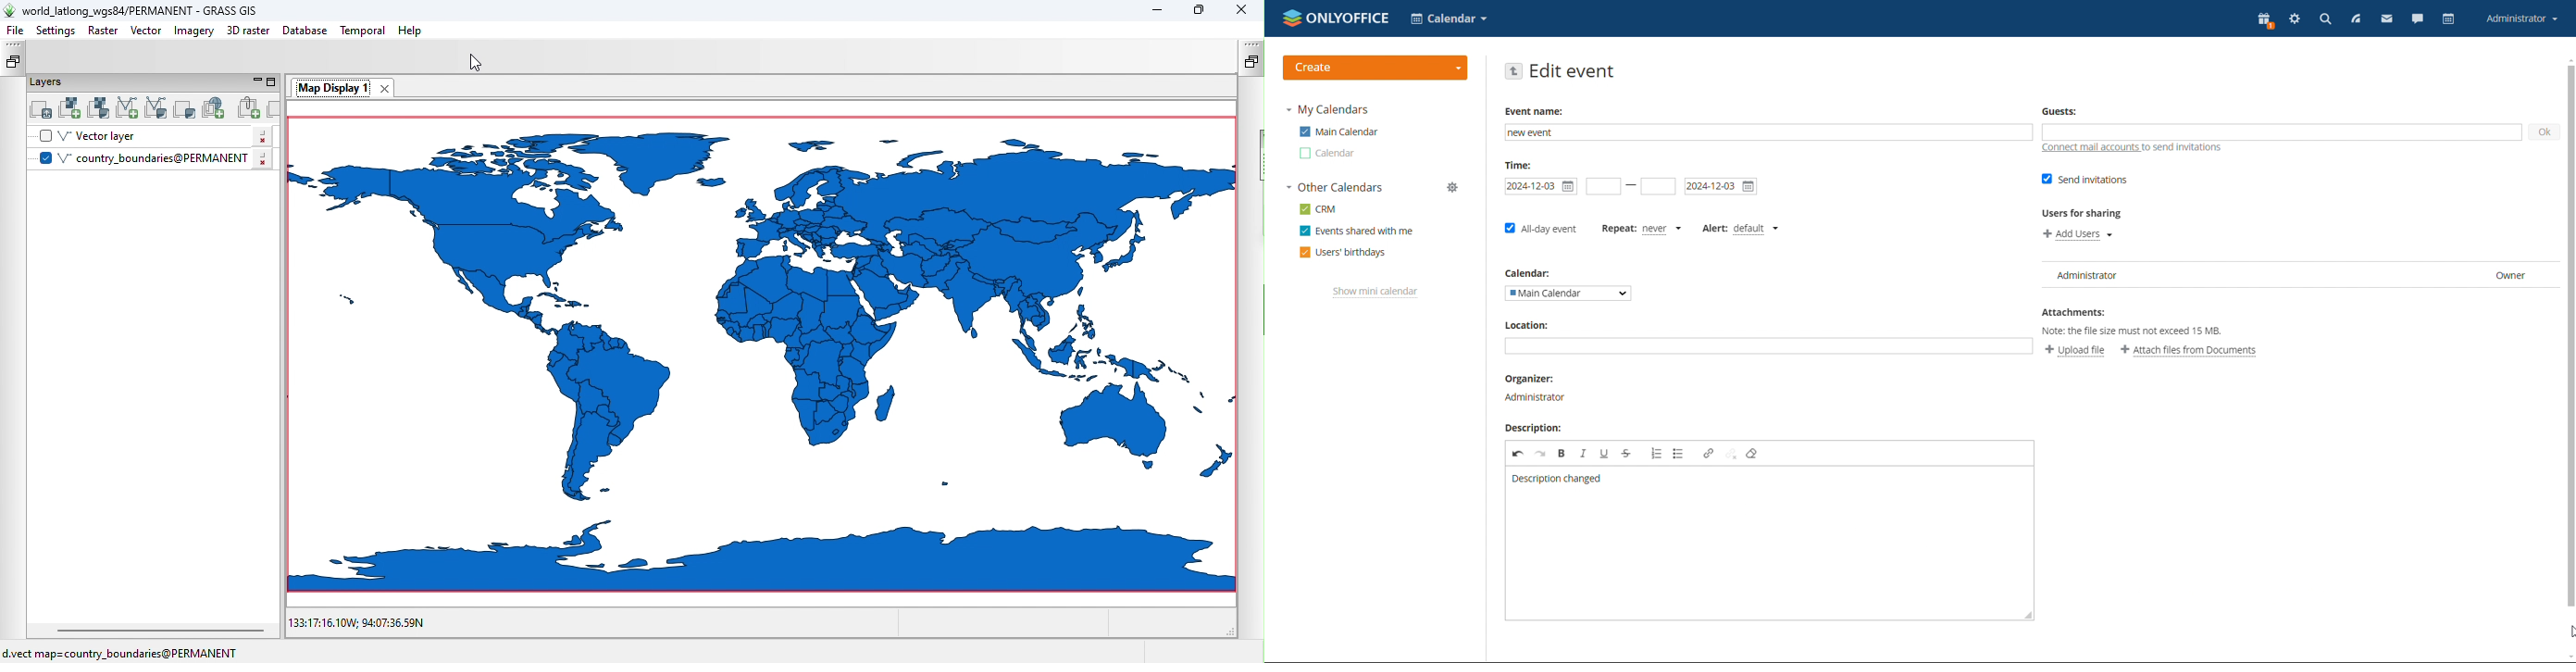 This screenshot has width=2576, height=672. What do you see at coordinates (1657, 454) in the screenshot?
I see `insert/remove numbered list` at bounding box center [1657, 454].